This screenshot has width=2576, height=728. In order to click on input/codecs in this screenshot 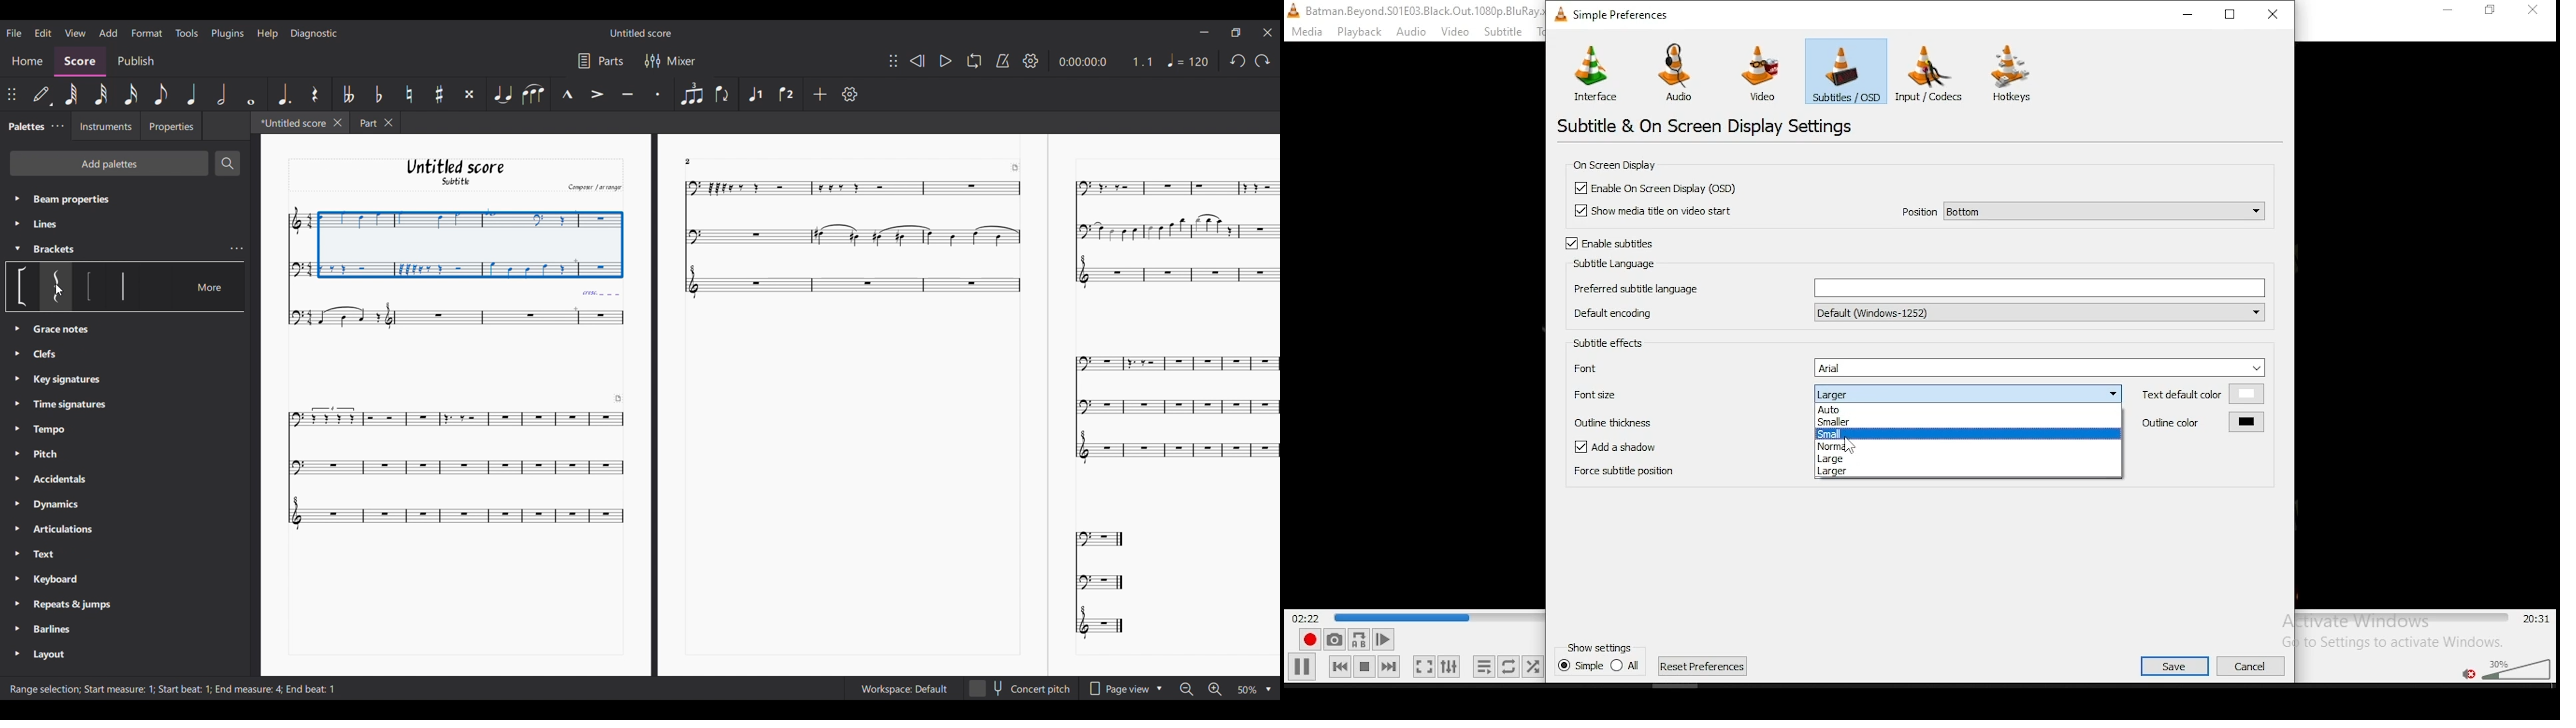, I will do `click(1934, 73)`.